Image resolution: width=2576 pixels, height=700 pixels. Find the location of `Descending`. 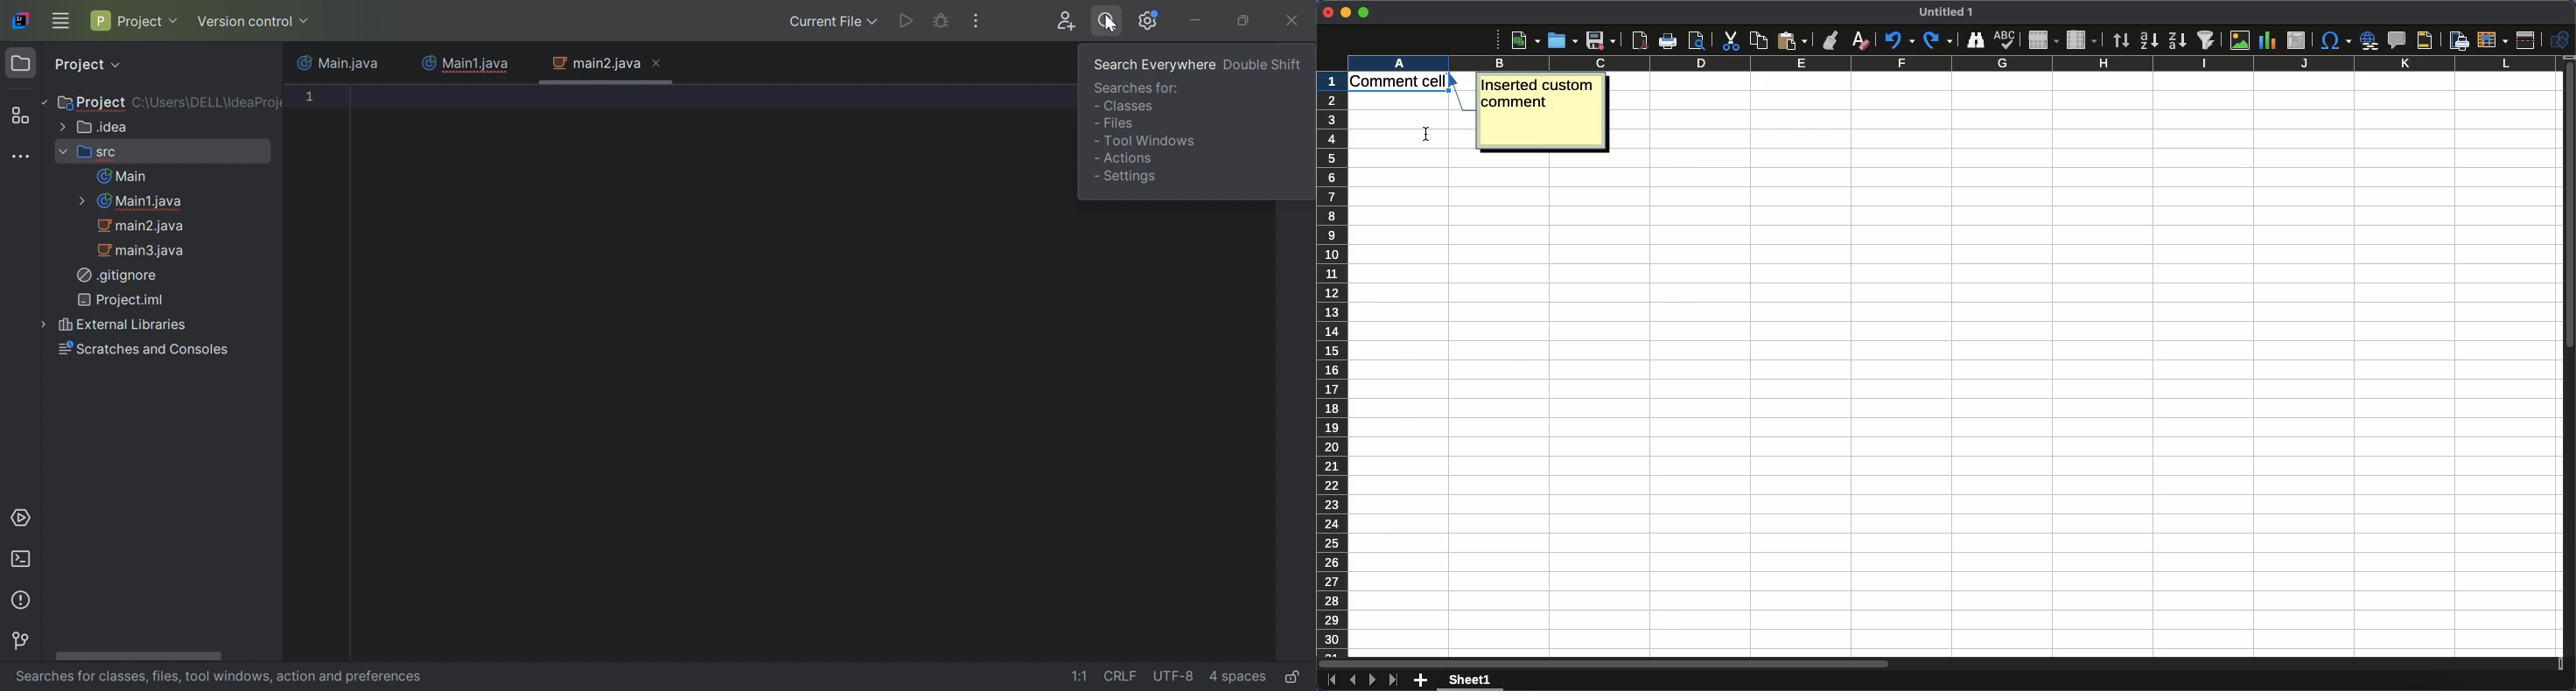

Descending is located at coordinates (2175, 39).